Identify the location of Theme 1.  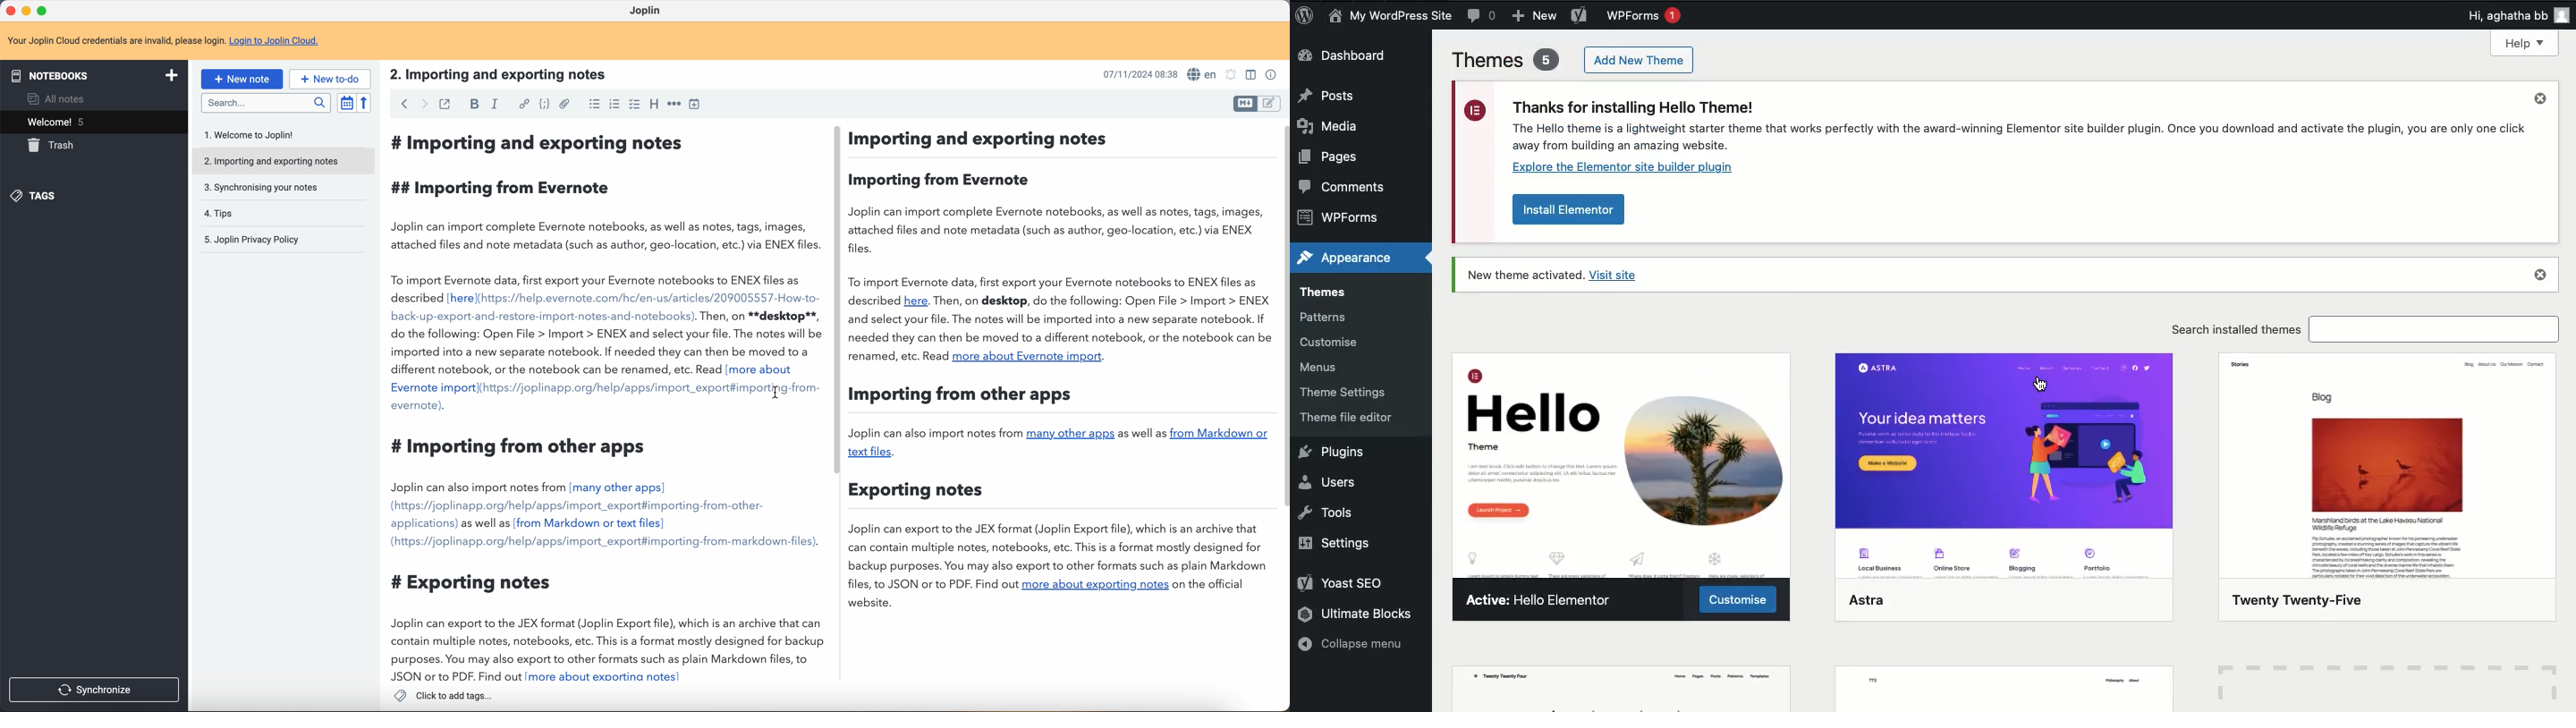
(1623, 471).